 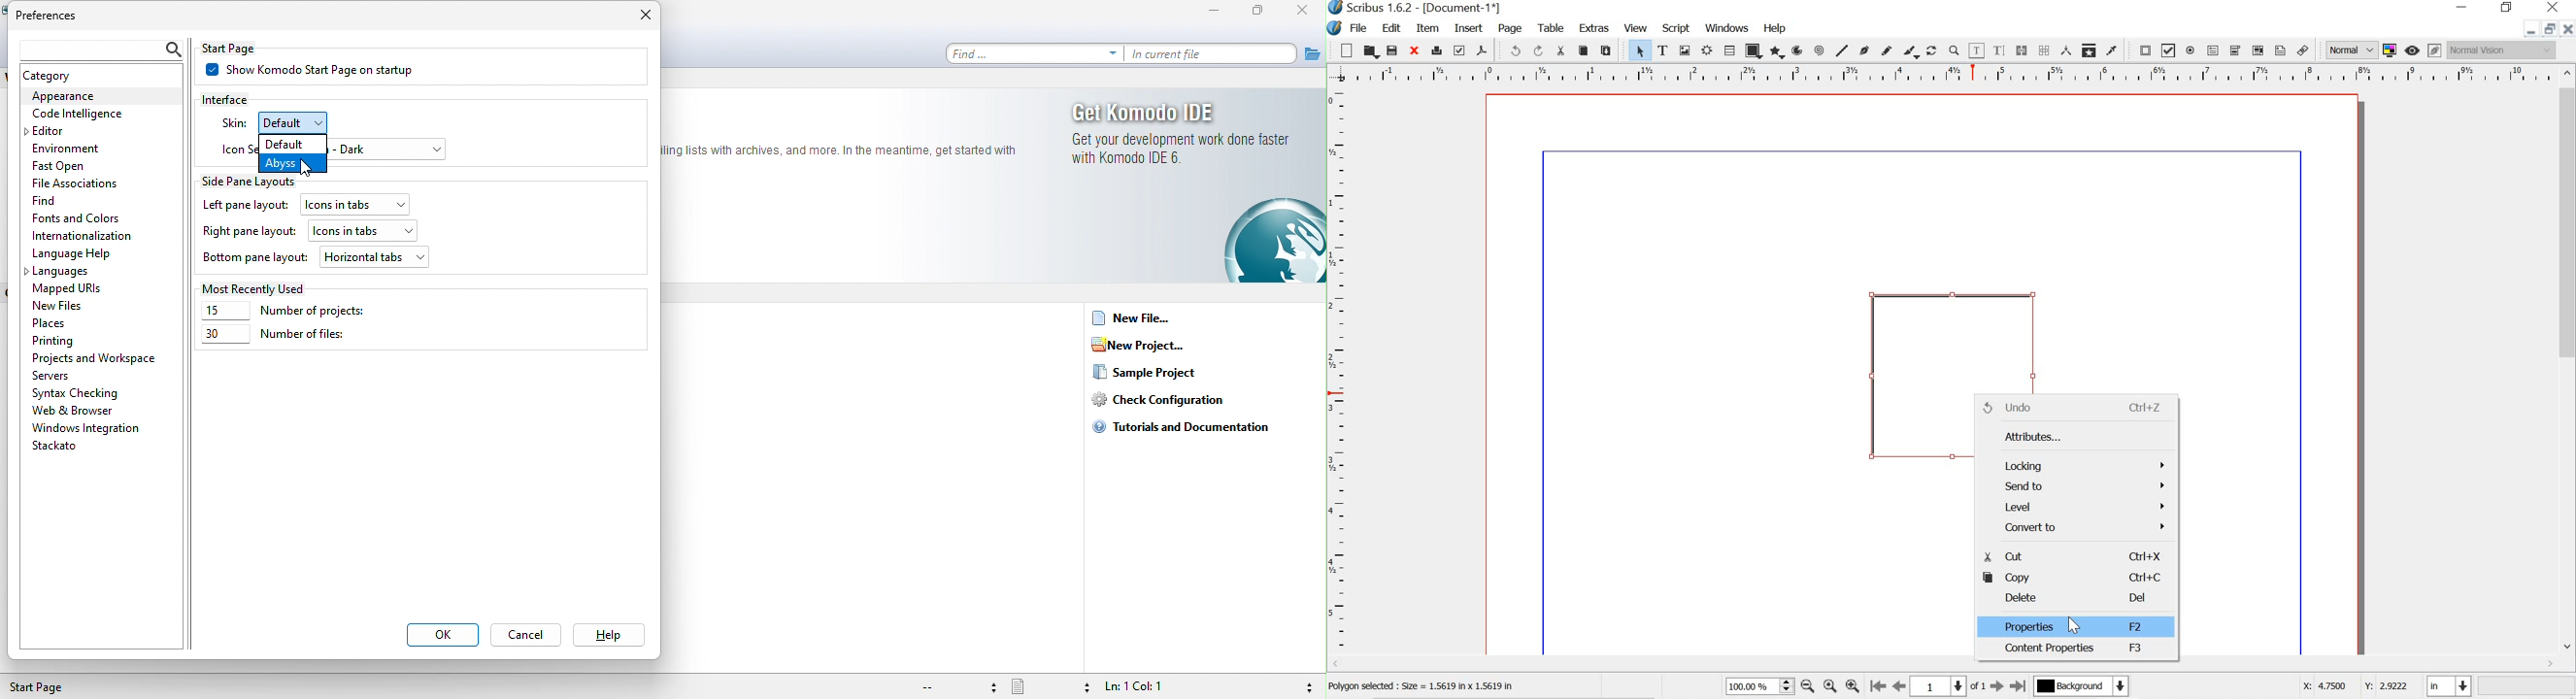 What do you see at coordinates (80, 219) in the screenshot?
I see `fonts and colors` at bounding box center [80, 219].